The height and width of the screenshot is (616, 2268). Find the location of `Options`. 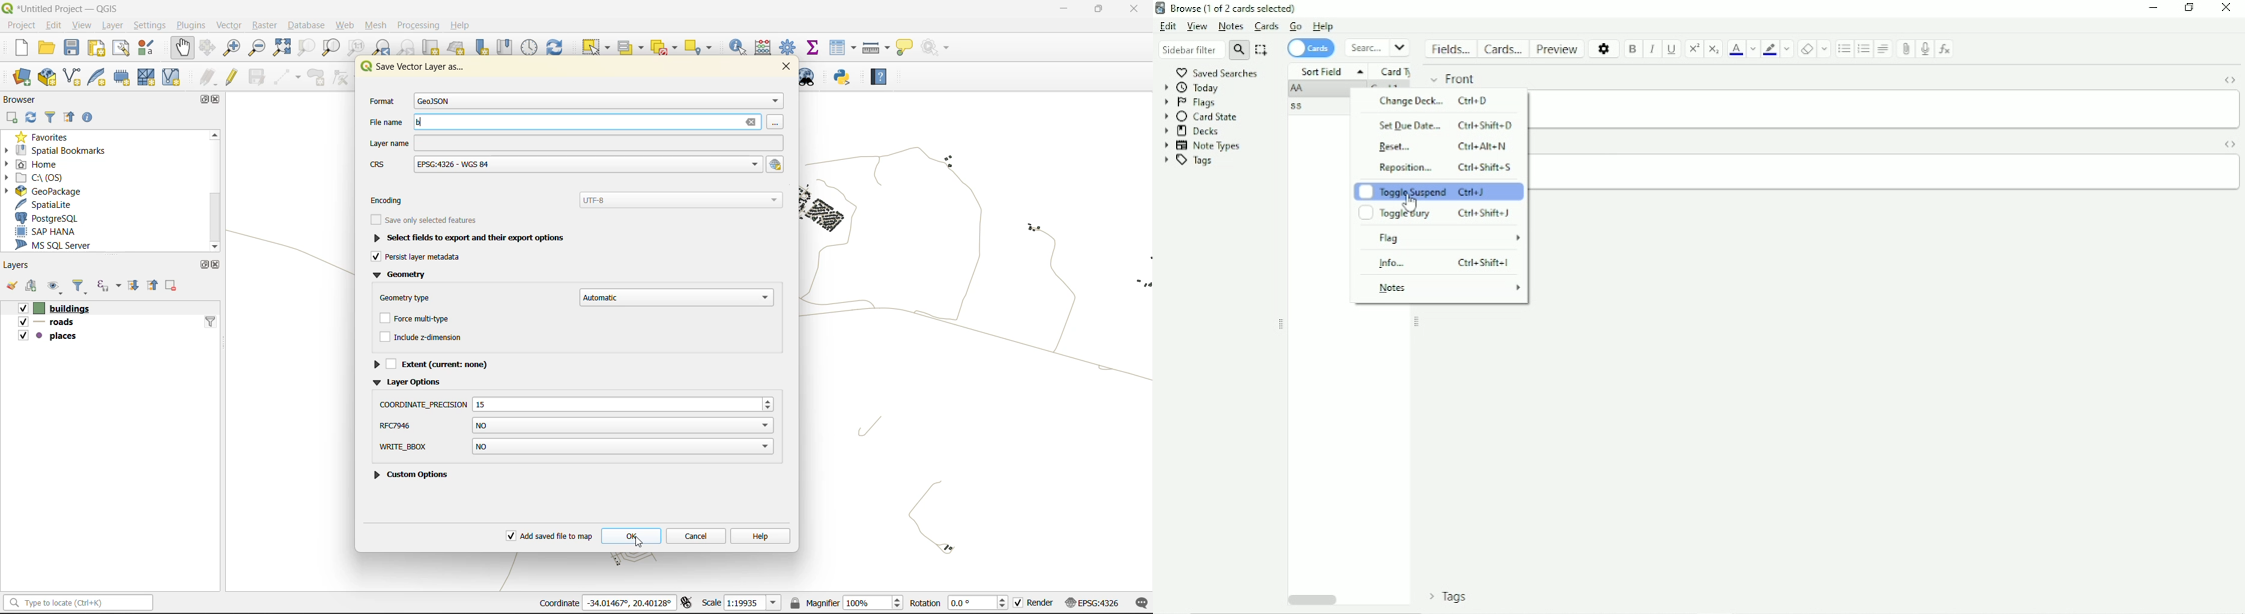

Options is located at coordinates (1605, 48).